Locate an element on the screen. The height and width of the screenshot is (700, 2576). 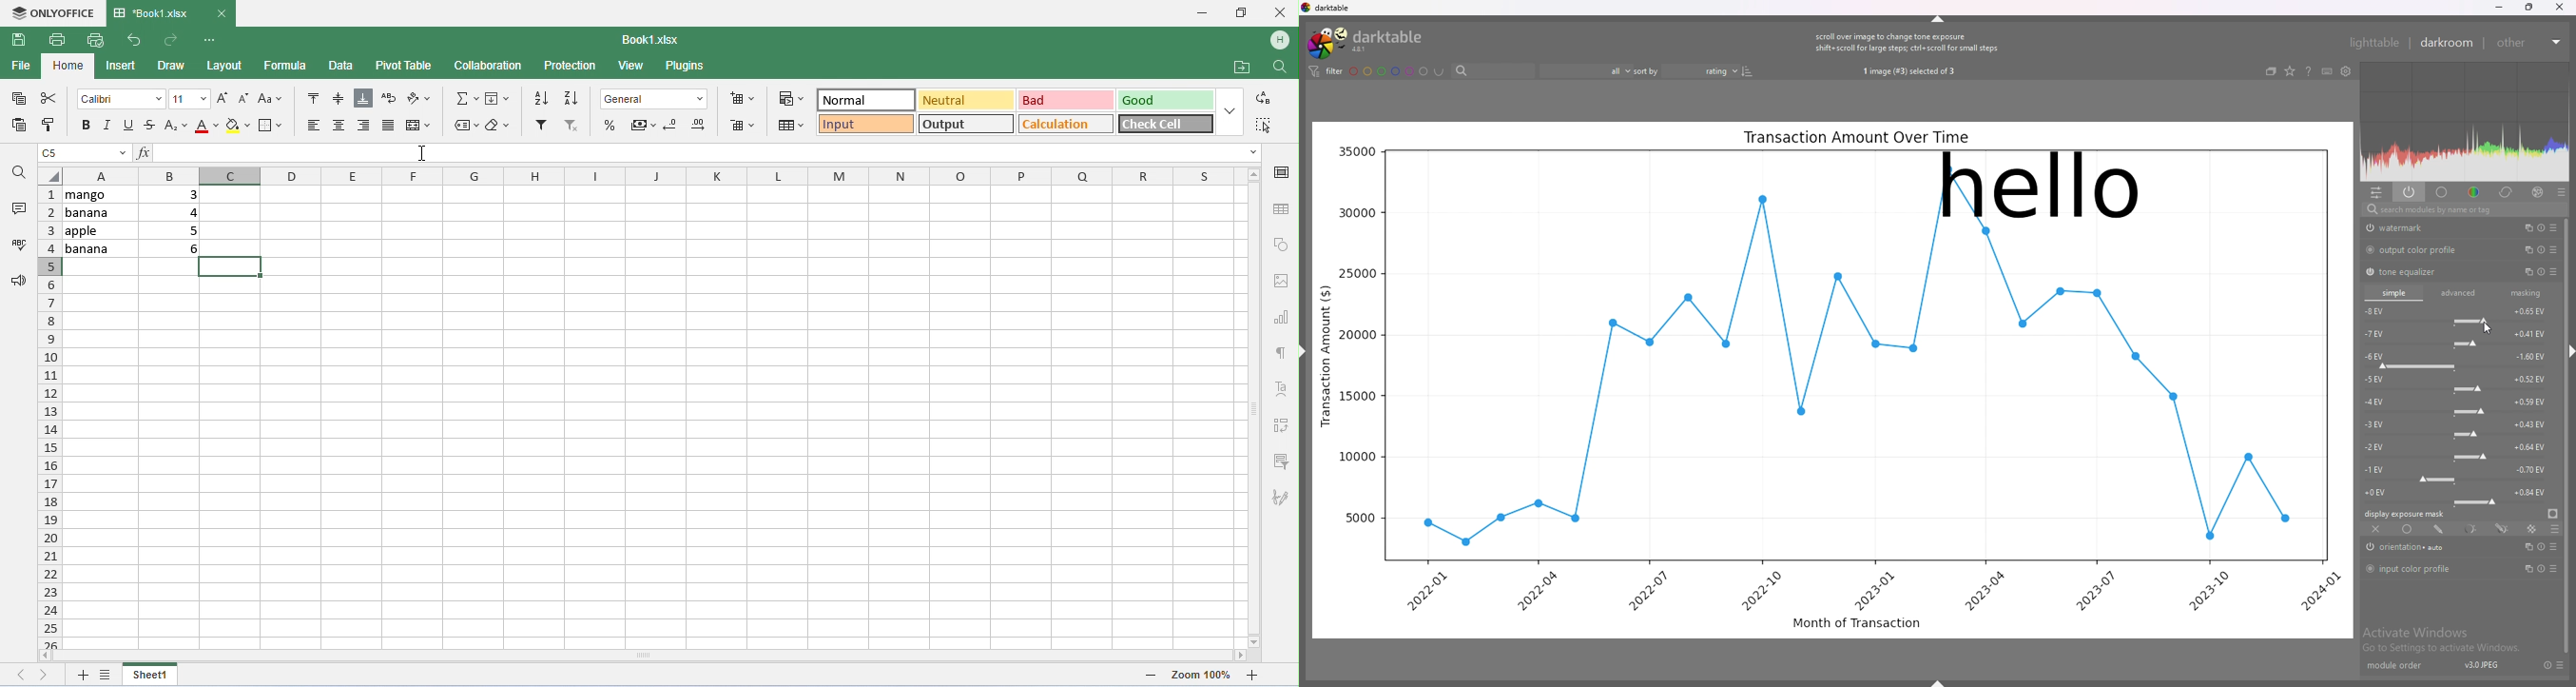
decrease decimal is located at coordinates (670, 124).